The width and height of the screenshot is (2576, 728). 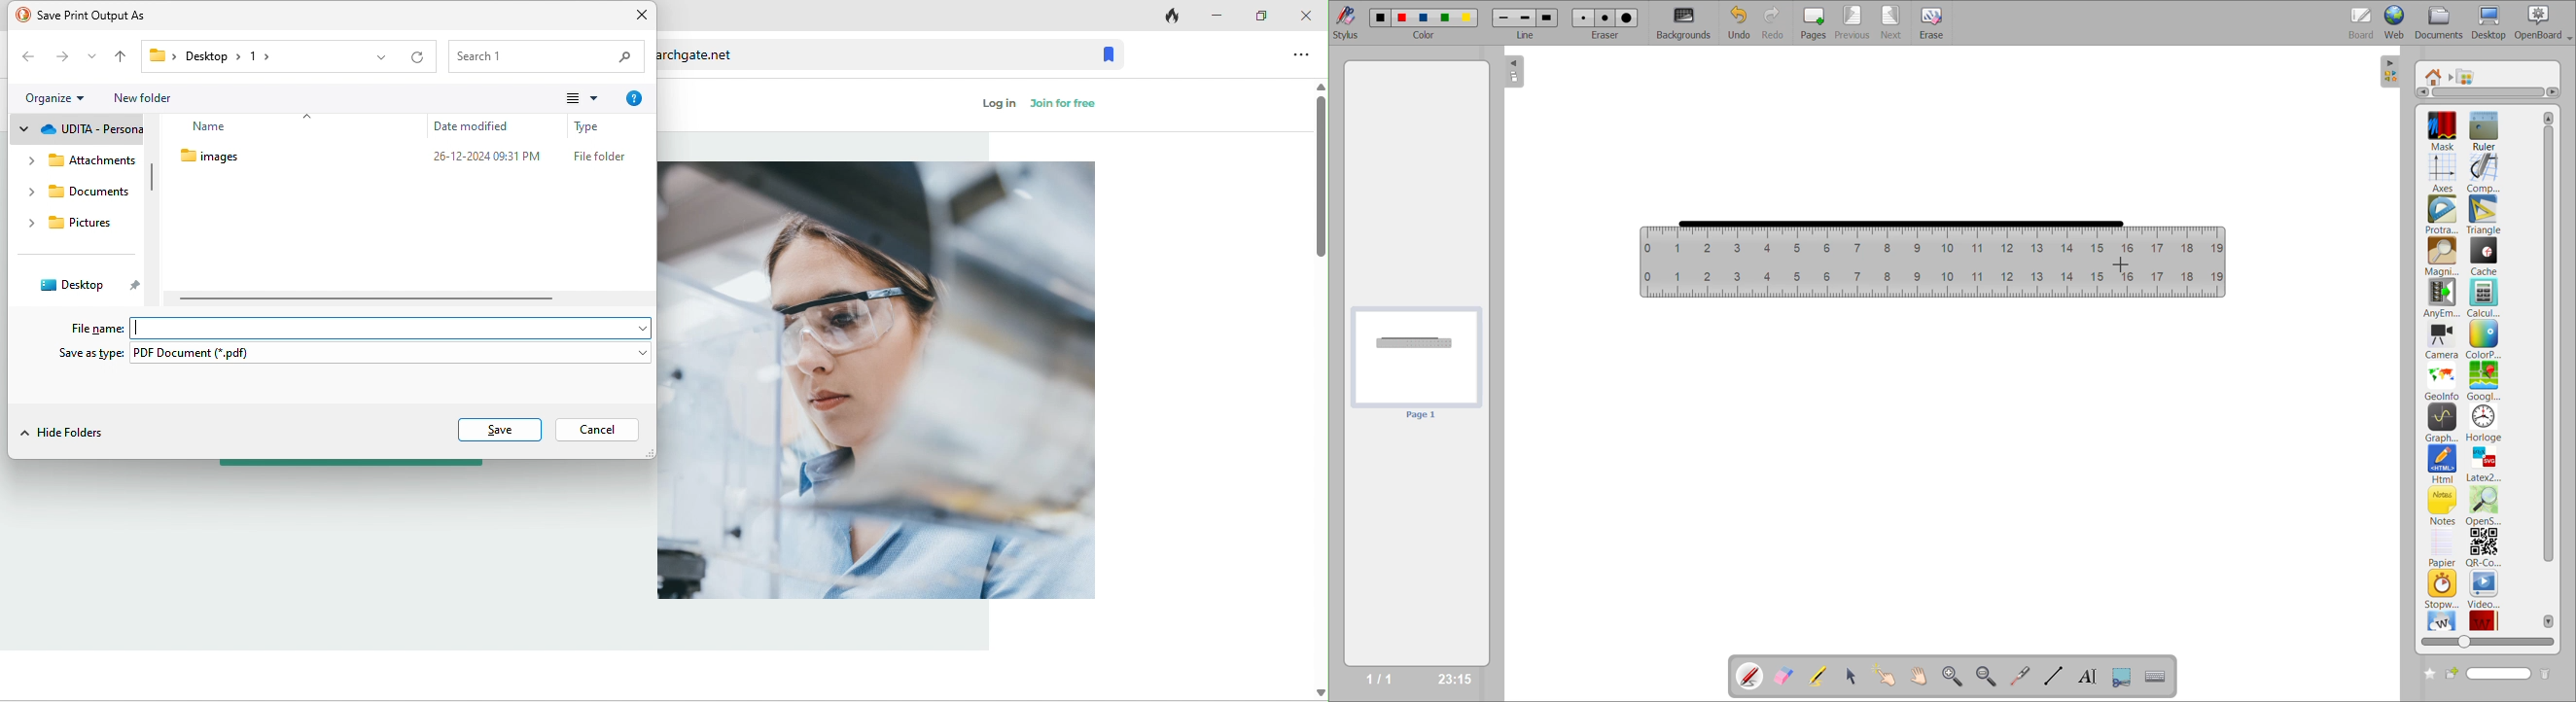 What do you see at coordinates (2443, 381) in the screenshot?
I see `geoinfo` at bounding box center [2443, 381].